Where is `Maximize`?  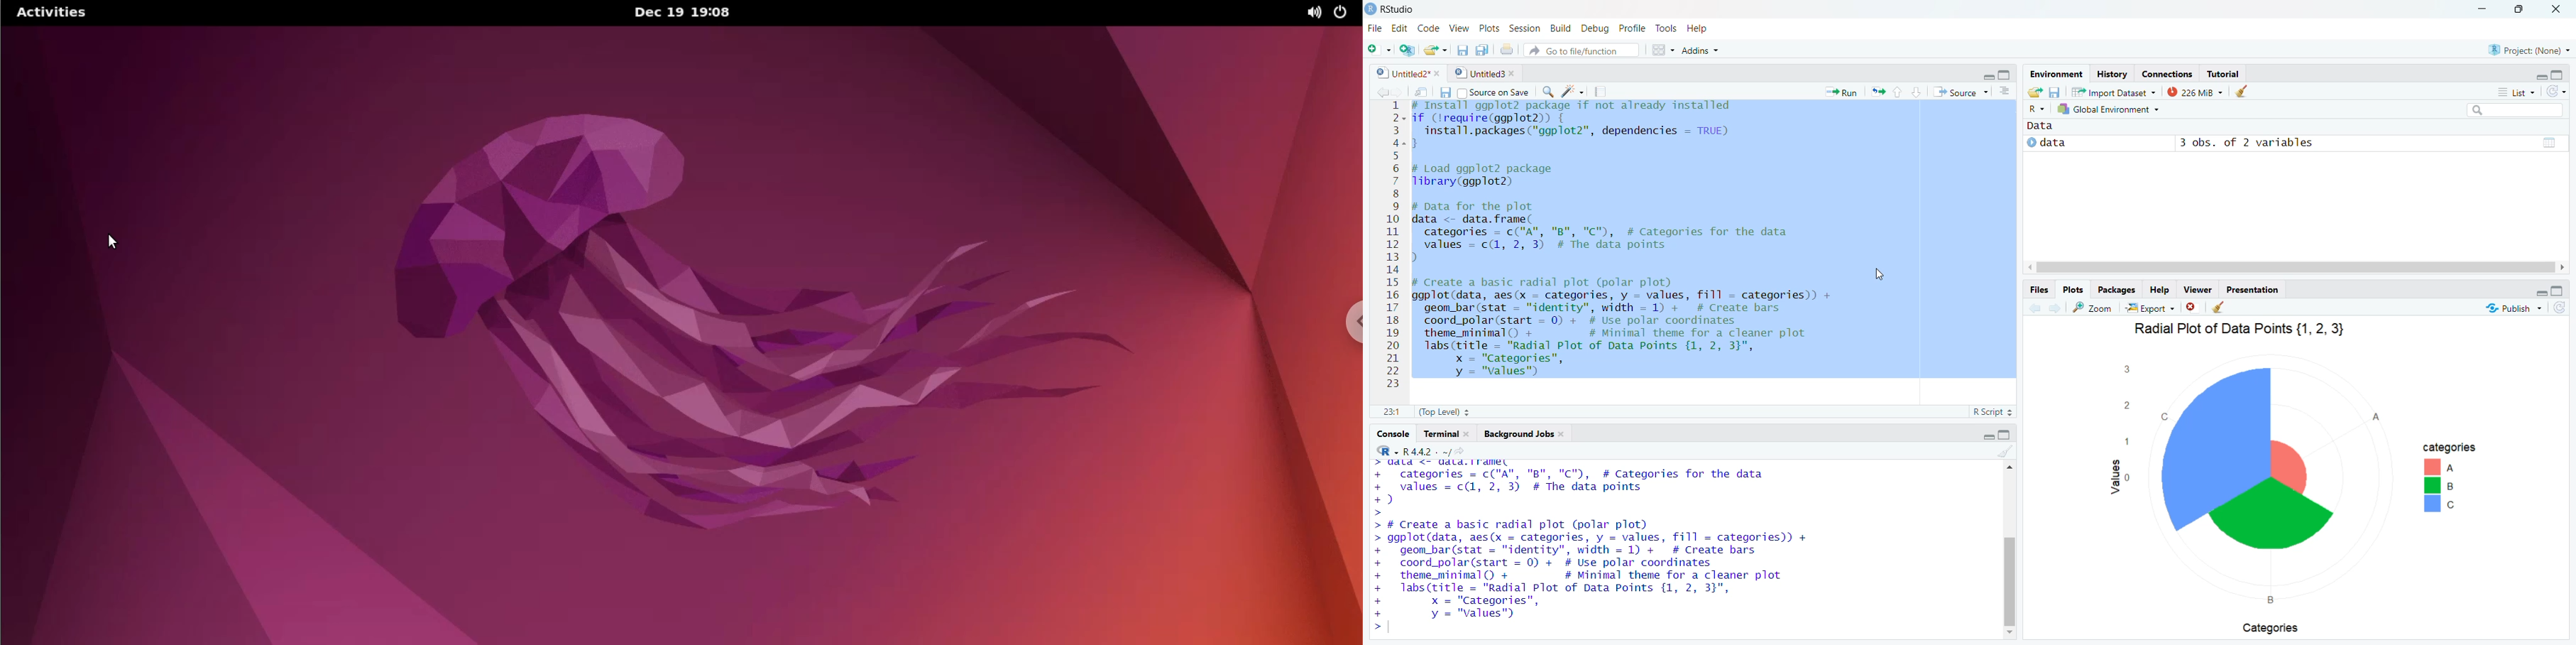
Maximize is located at coordinates (2006, 74).